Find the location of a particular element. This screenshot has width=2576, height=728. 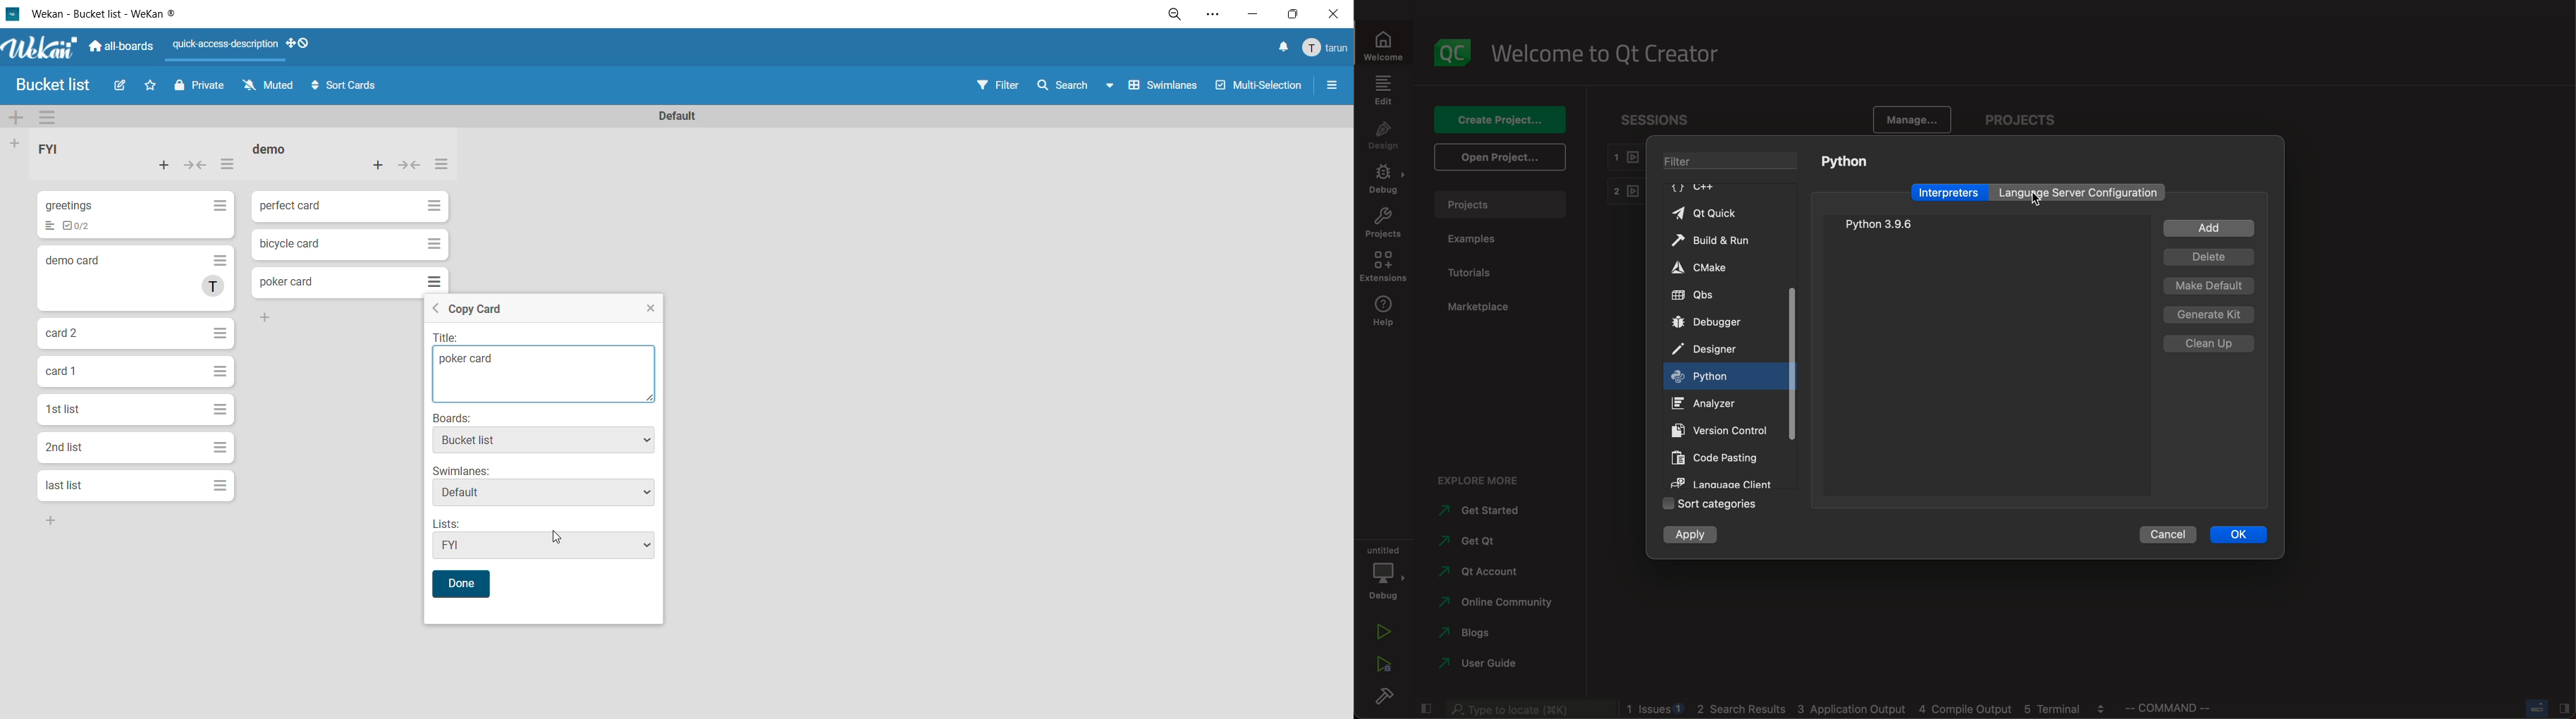

sessions is located at coordinates (1664, 121).